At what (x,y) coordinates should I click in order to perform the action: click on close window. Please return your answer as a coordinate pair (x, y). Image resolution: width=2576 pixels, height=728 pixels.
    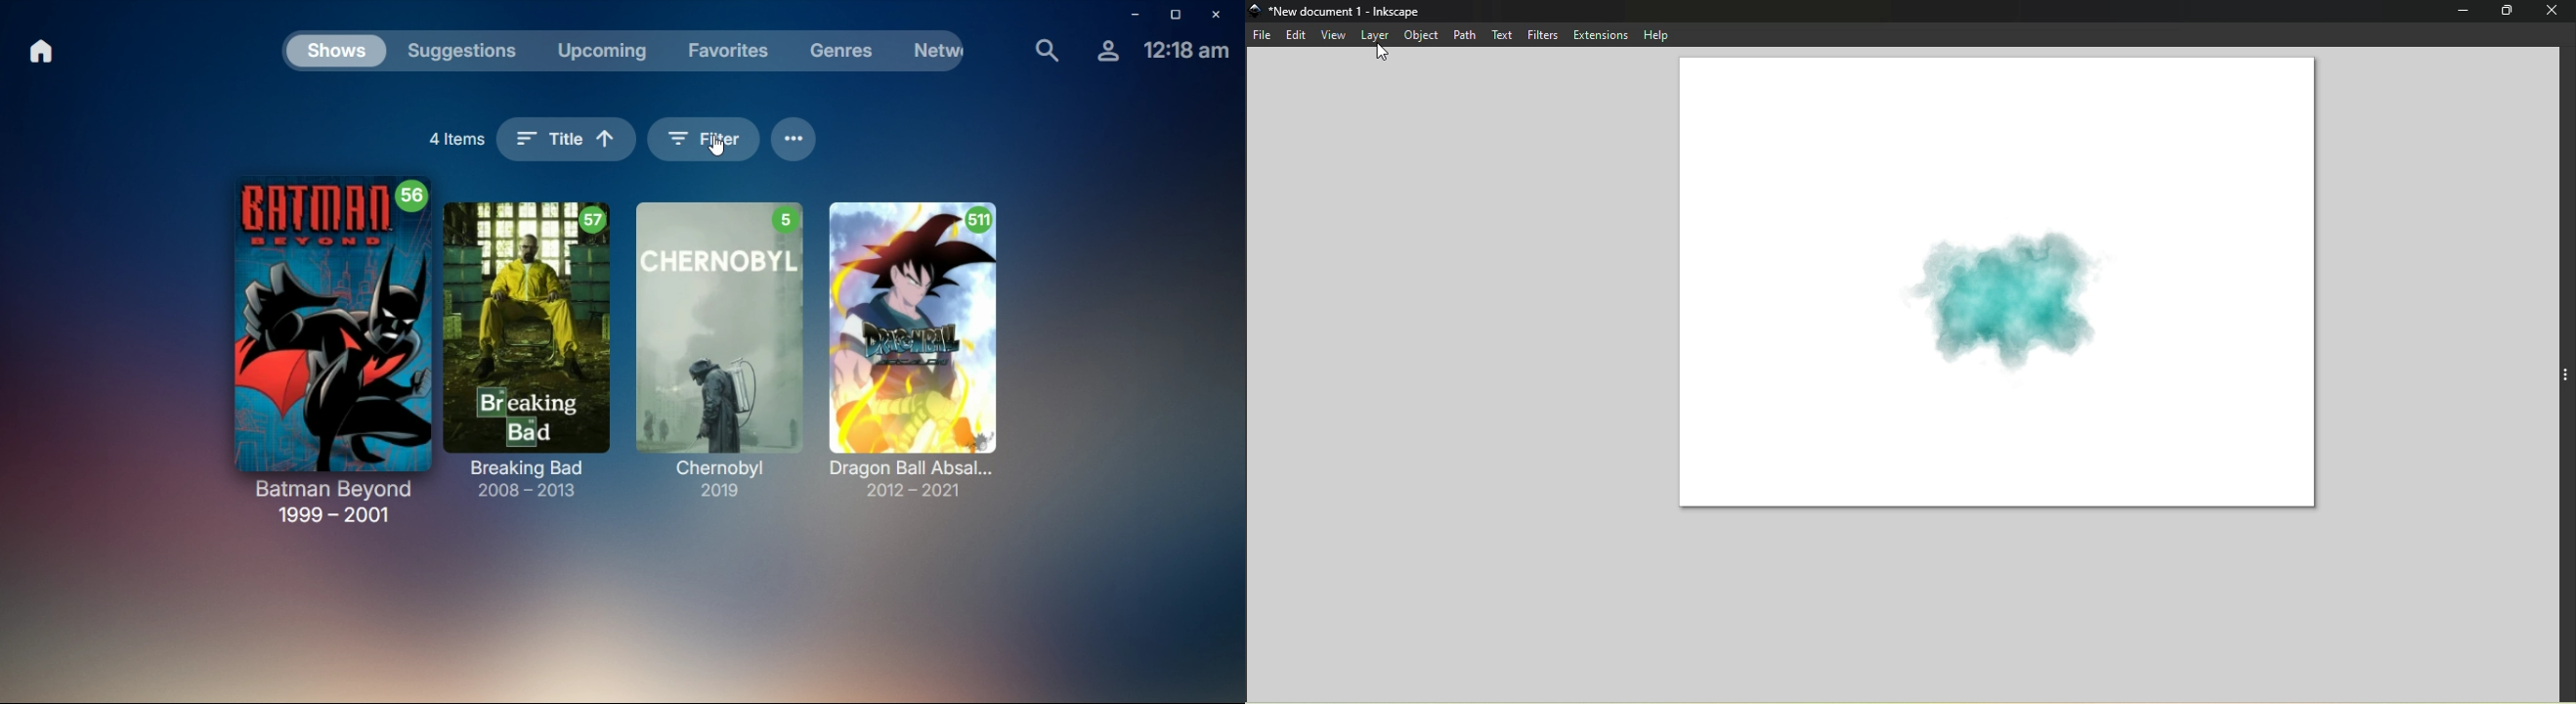
    Looking at the image, I should click on (1223, 15).